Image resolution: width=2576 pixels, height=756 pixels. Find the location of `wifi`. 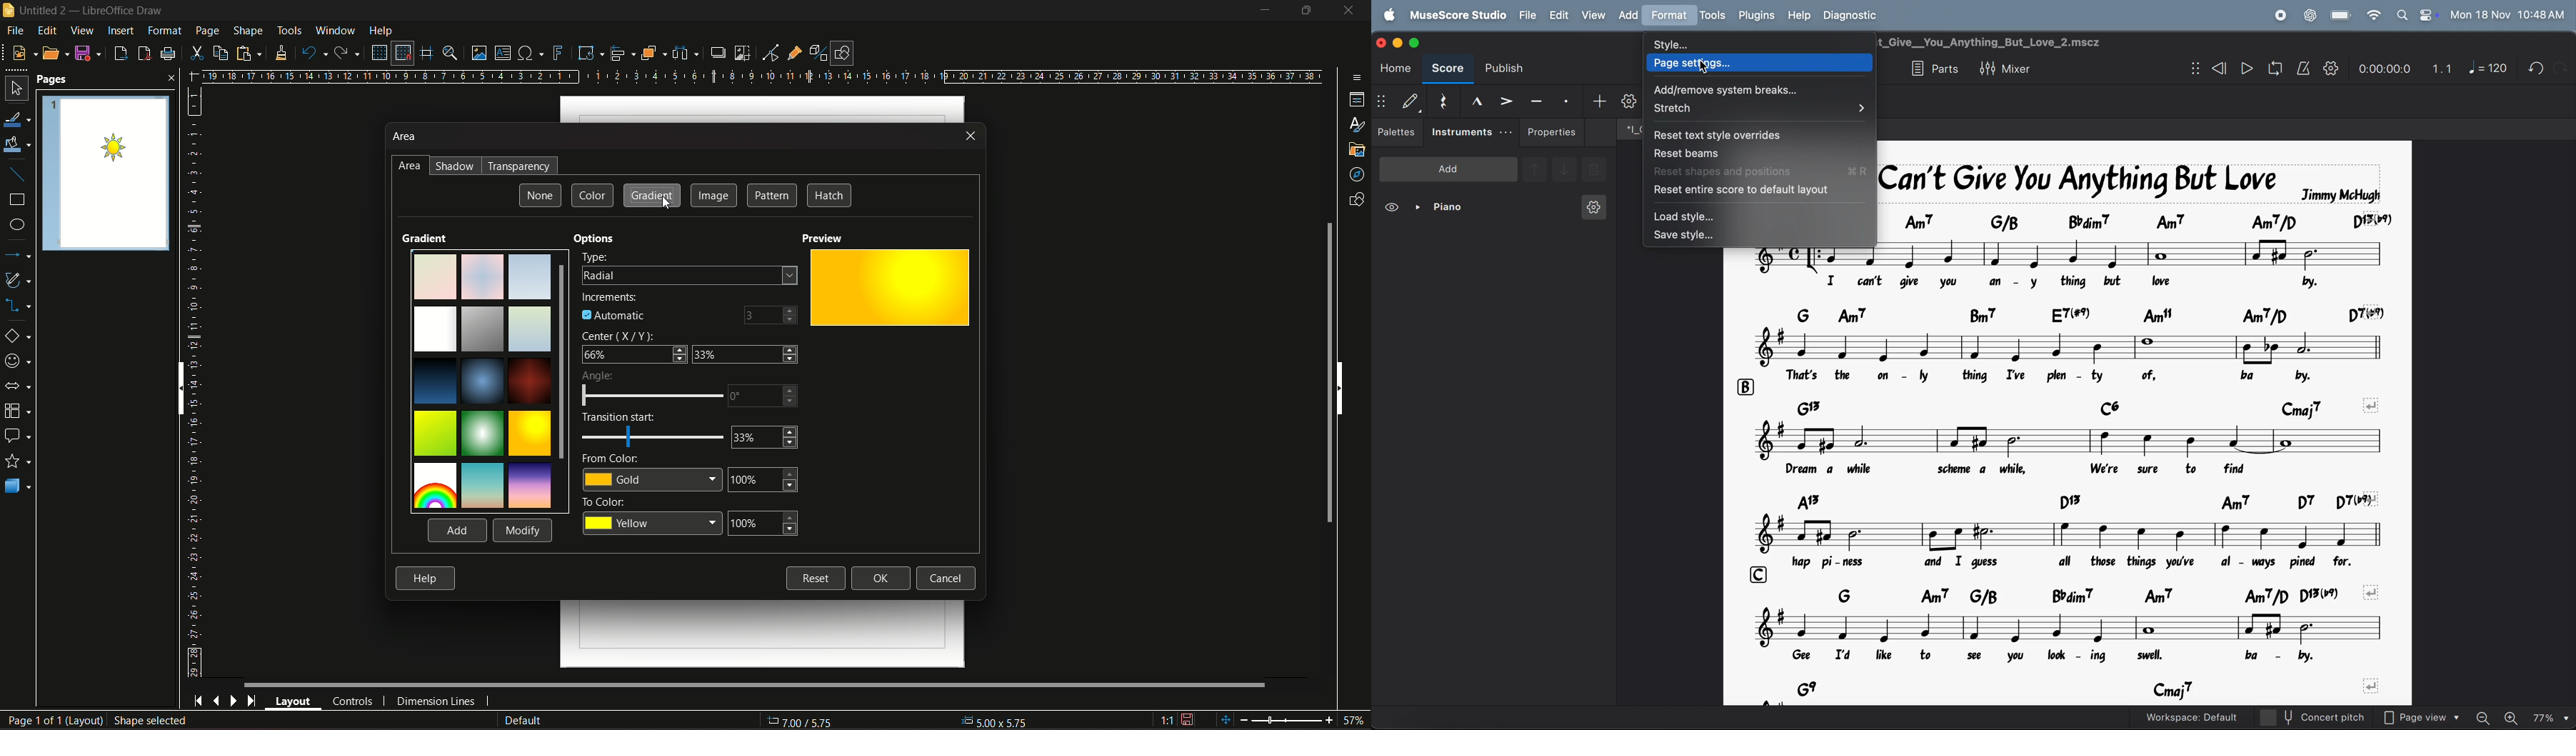

wifi is located at coordinates (2372, 16).